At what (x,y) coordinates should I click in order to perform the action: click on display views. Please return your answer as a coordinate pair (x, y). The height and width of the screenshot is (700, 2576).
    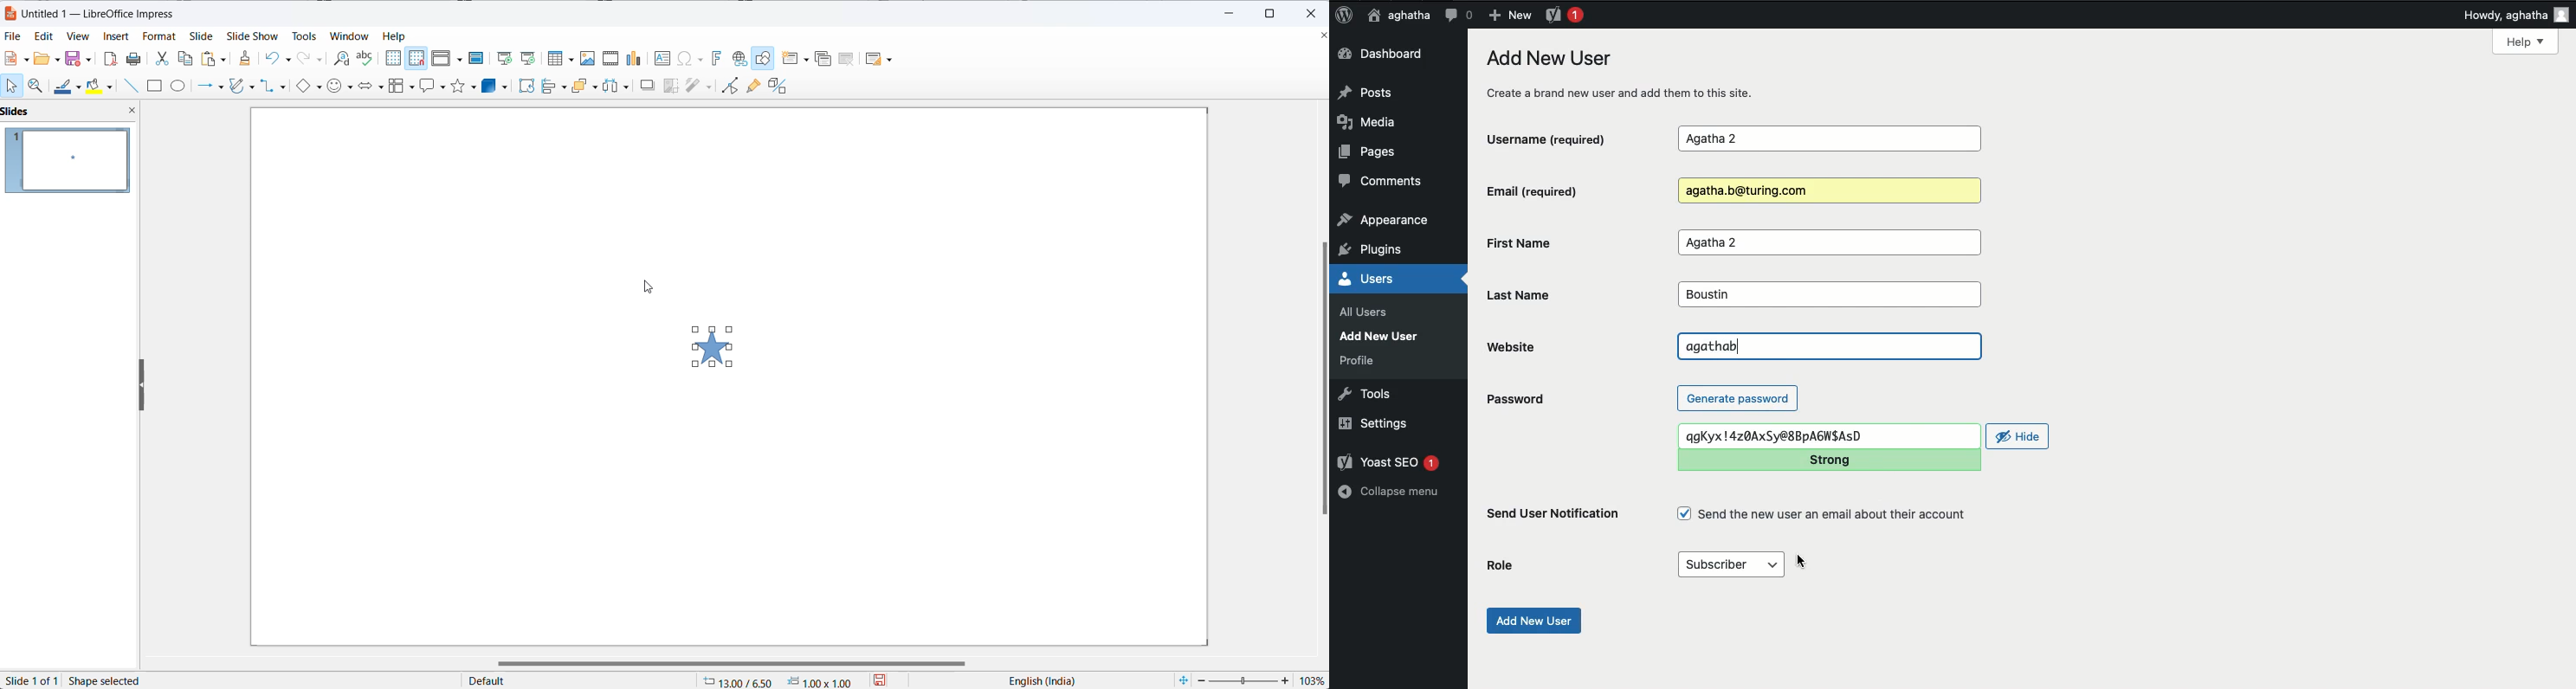
    Looking at the image, I should click on (448, 58).